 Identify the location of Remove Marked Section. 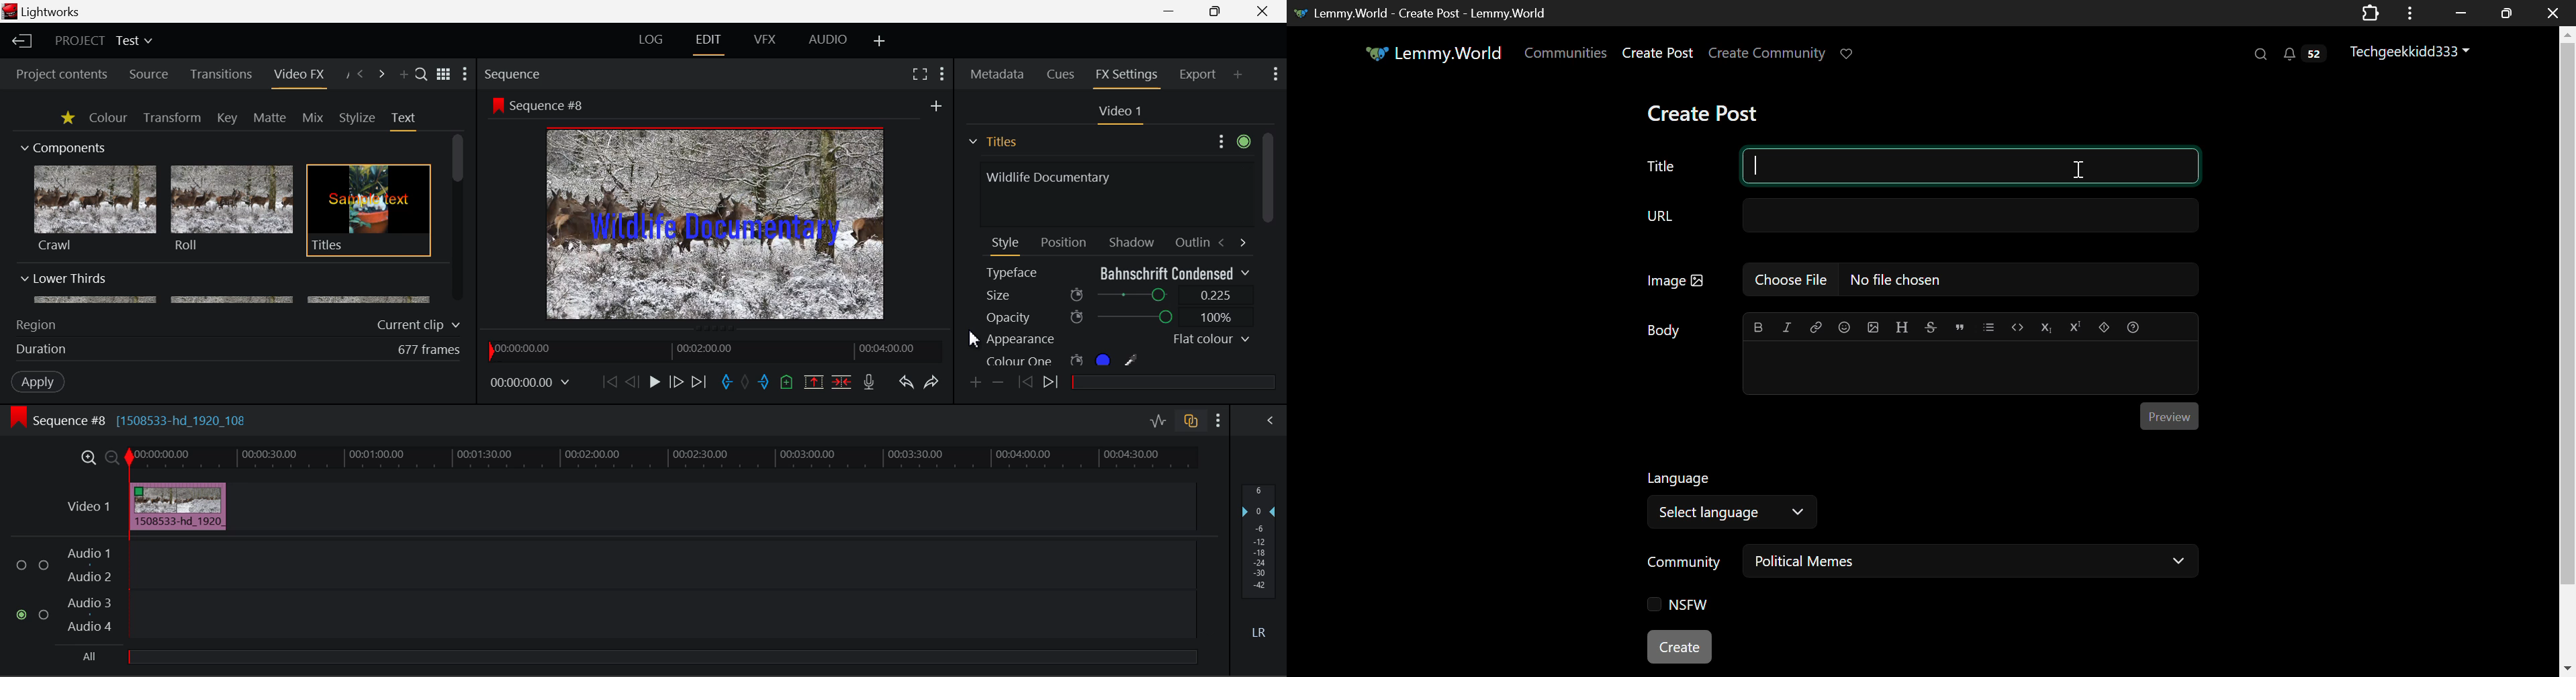
(814, 382).